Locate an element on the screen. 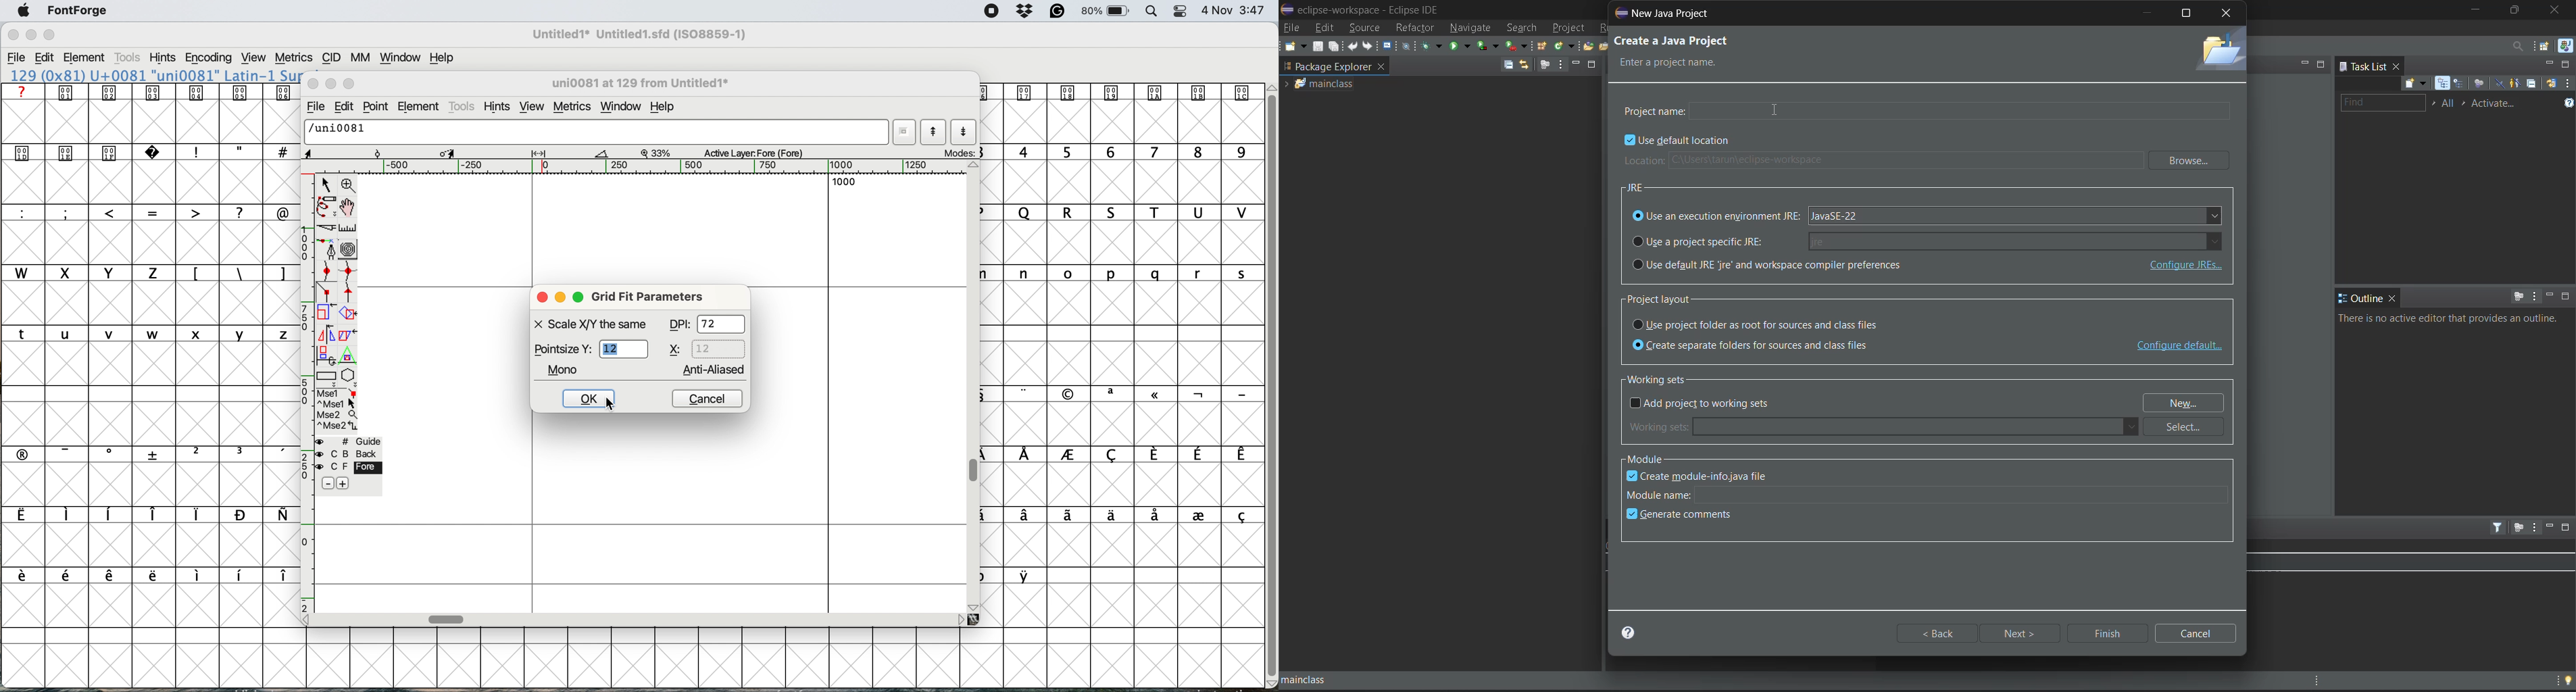 This screenshot has height=700, width=2576. file is located at coordinates (1292, 27).